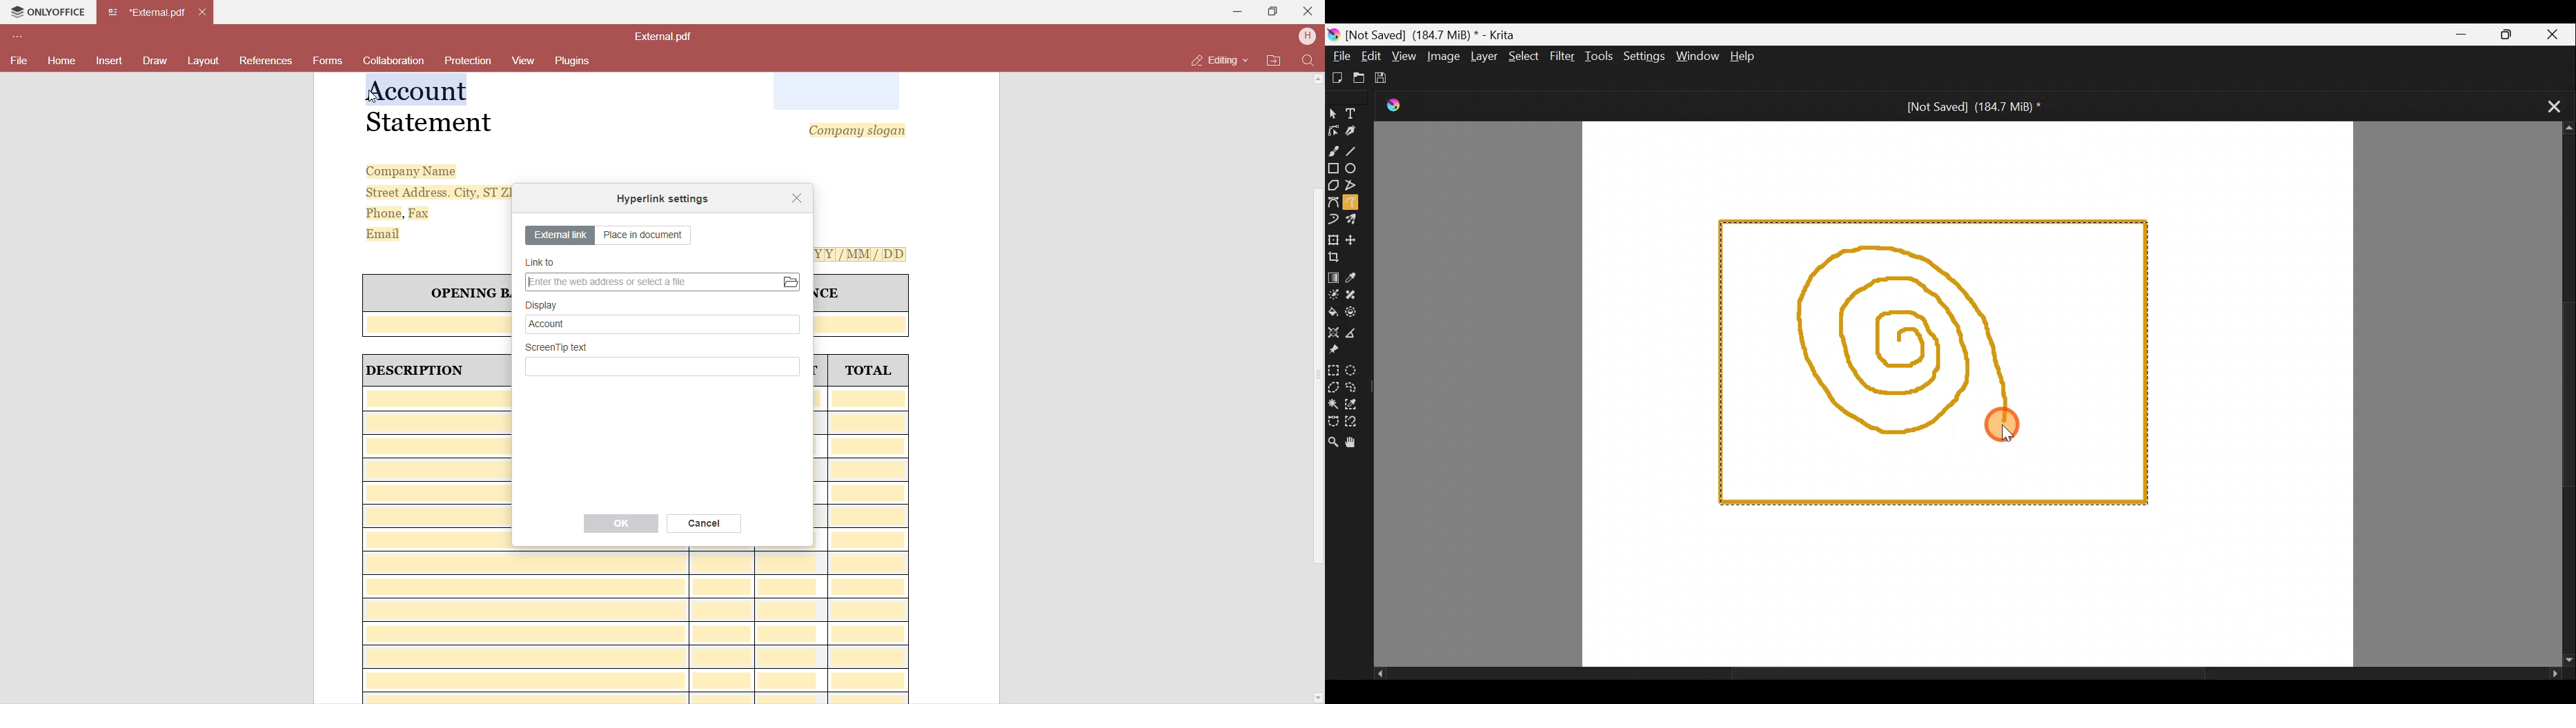 This screenshot has width=2576, height=728. What do you see at coordinates (1359, 389) in the screenshot?
I see `Freehand selection tool` at bounding box center [1359, 389].